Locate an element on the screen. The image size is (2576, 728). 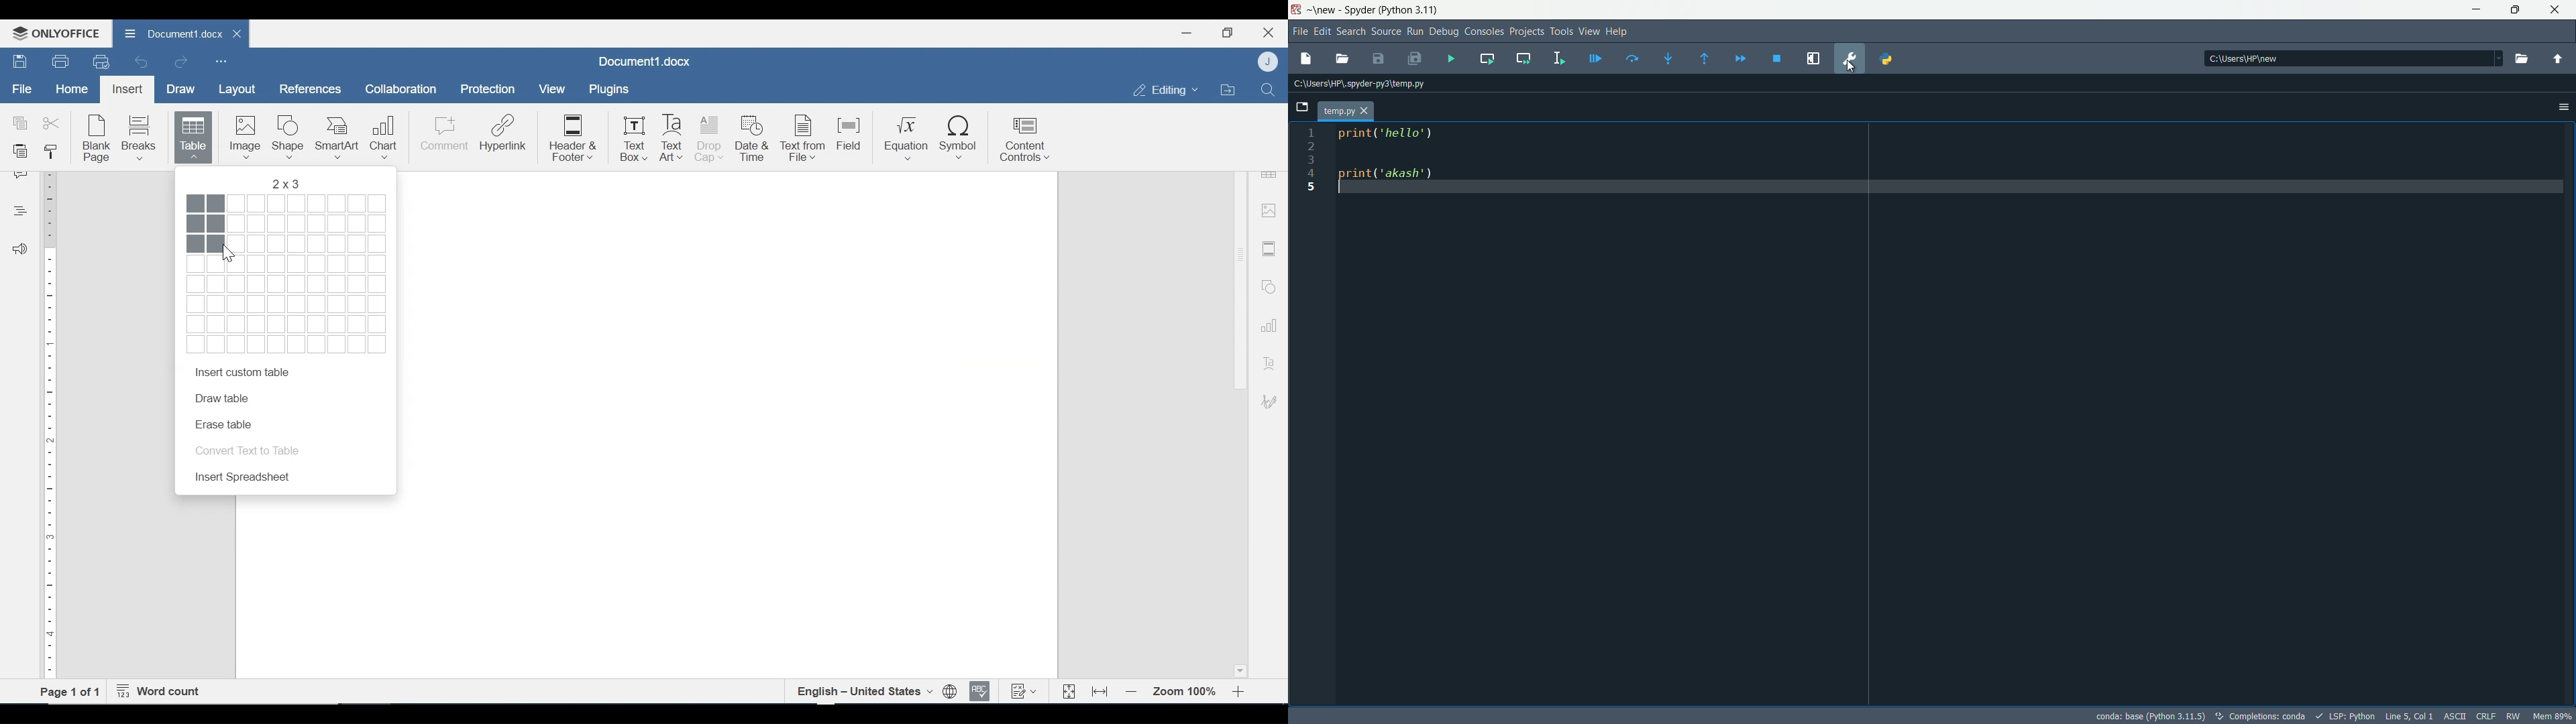
code editor - print('hello') print ('akash') is located at coordinates (1383, 160).